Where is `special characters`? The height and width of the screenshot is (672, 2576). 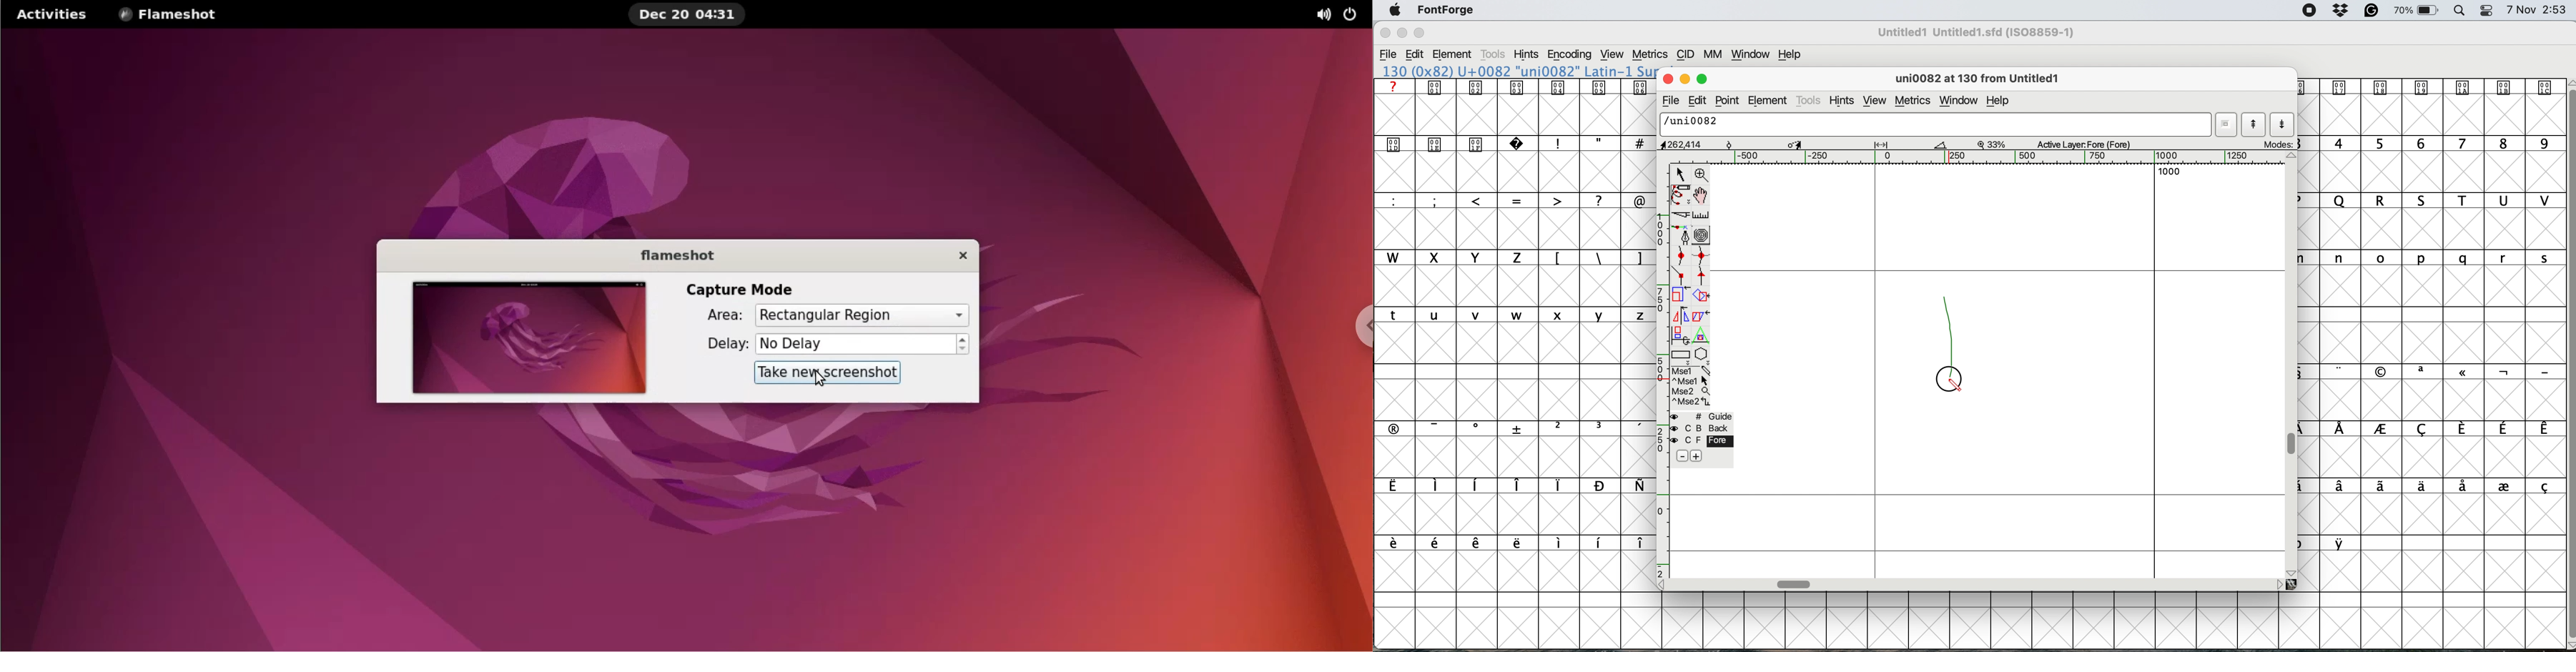
special characters is located at coordinates (1510, 486).